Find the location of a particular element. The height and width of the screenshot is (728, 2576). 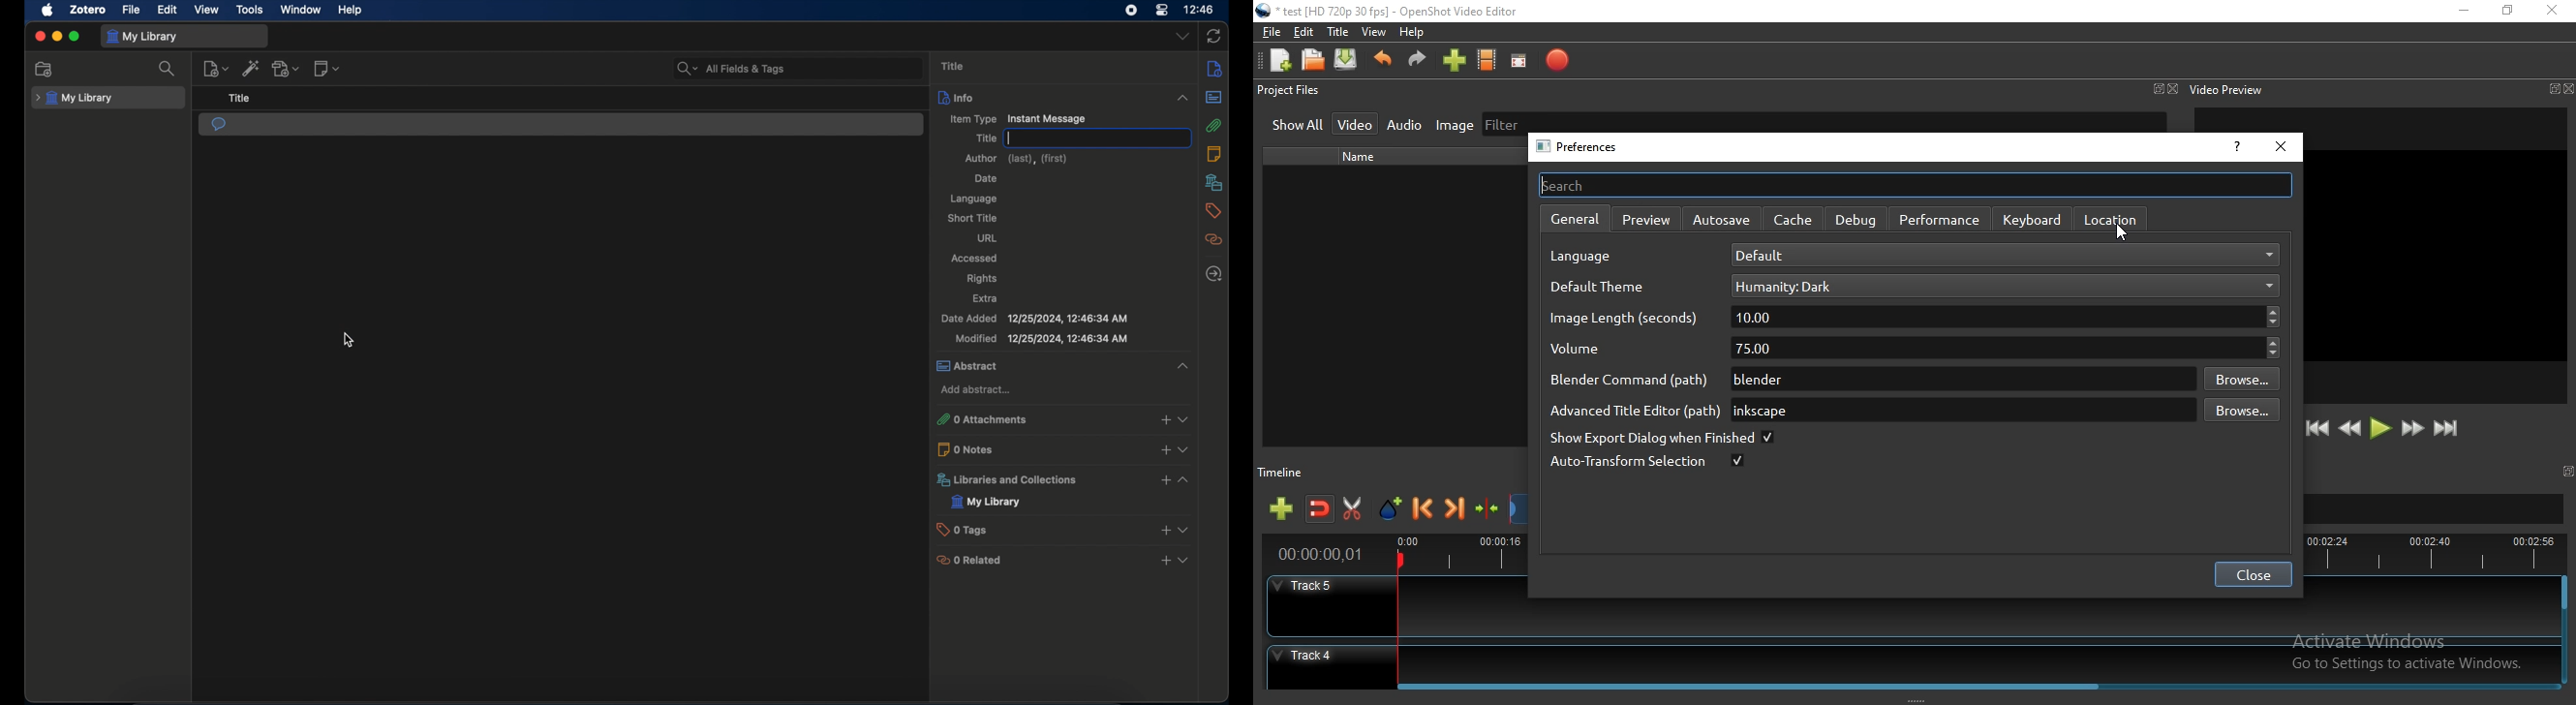

extra is located at coordinates (986, 299).